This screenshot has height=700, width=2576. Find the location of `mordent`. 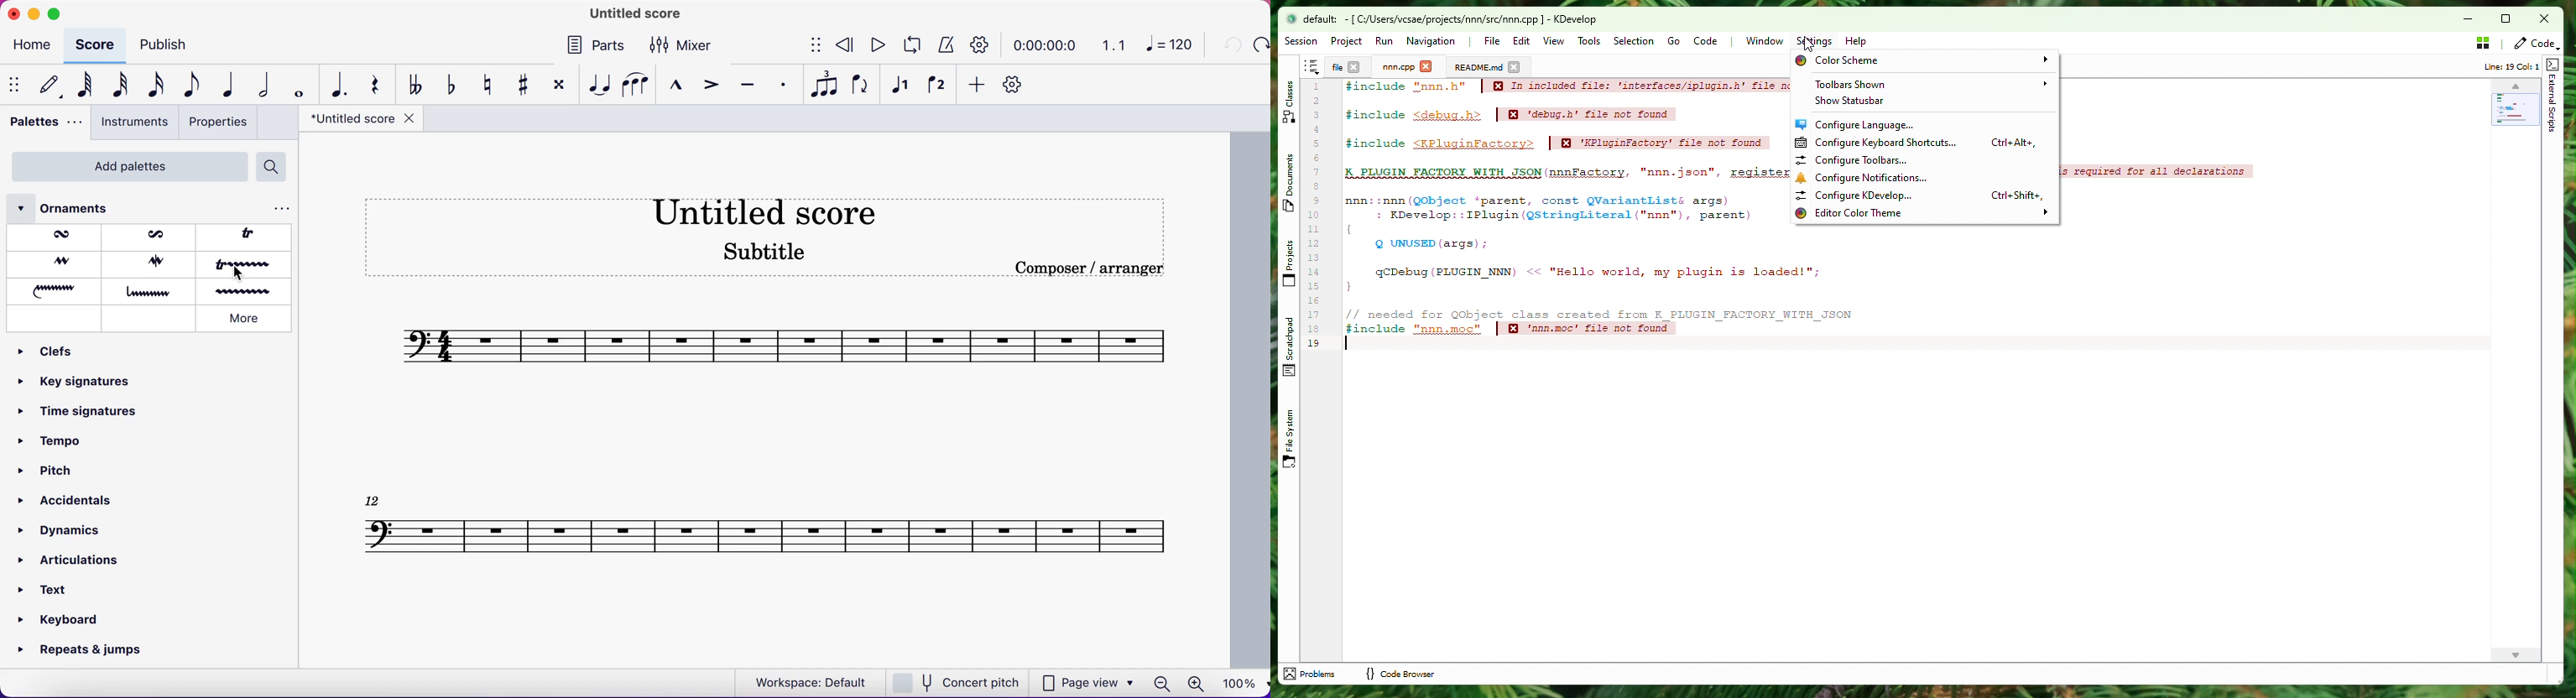

mordent is located at coordinates (58, 237).